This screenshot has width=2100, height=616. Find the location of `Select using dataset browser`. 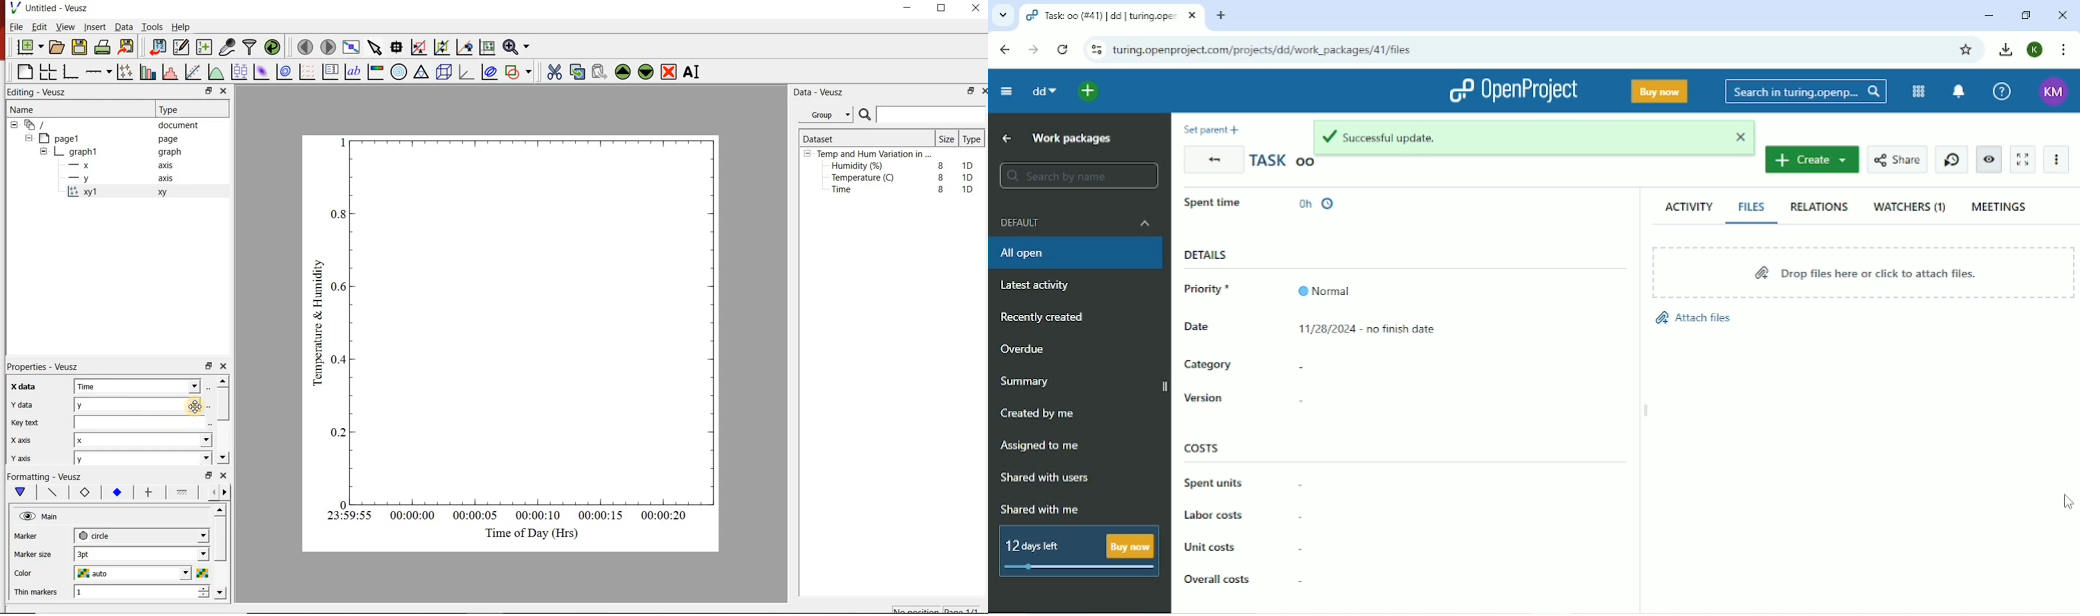

Select using dataset browser is located at coordinates (209, 405).